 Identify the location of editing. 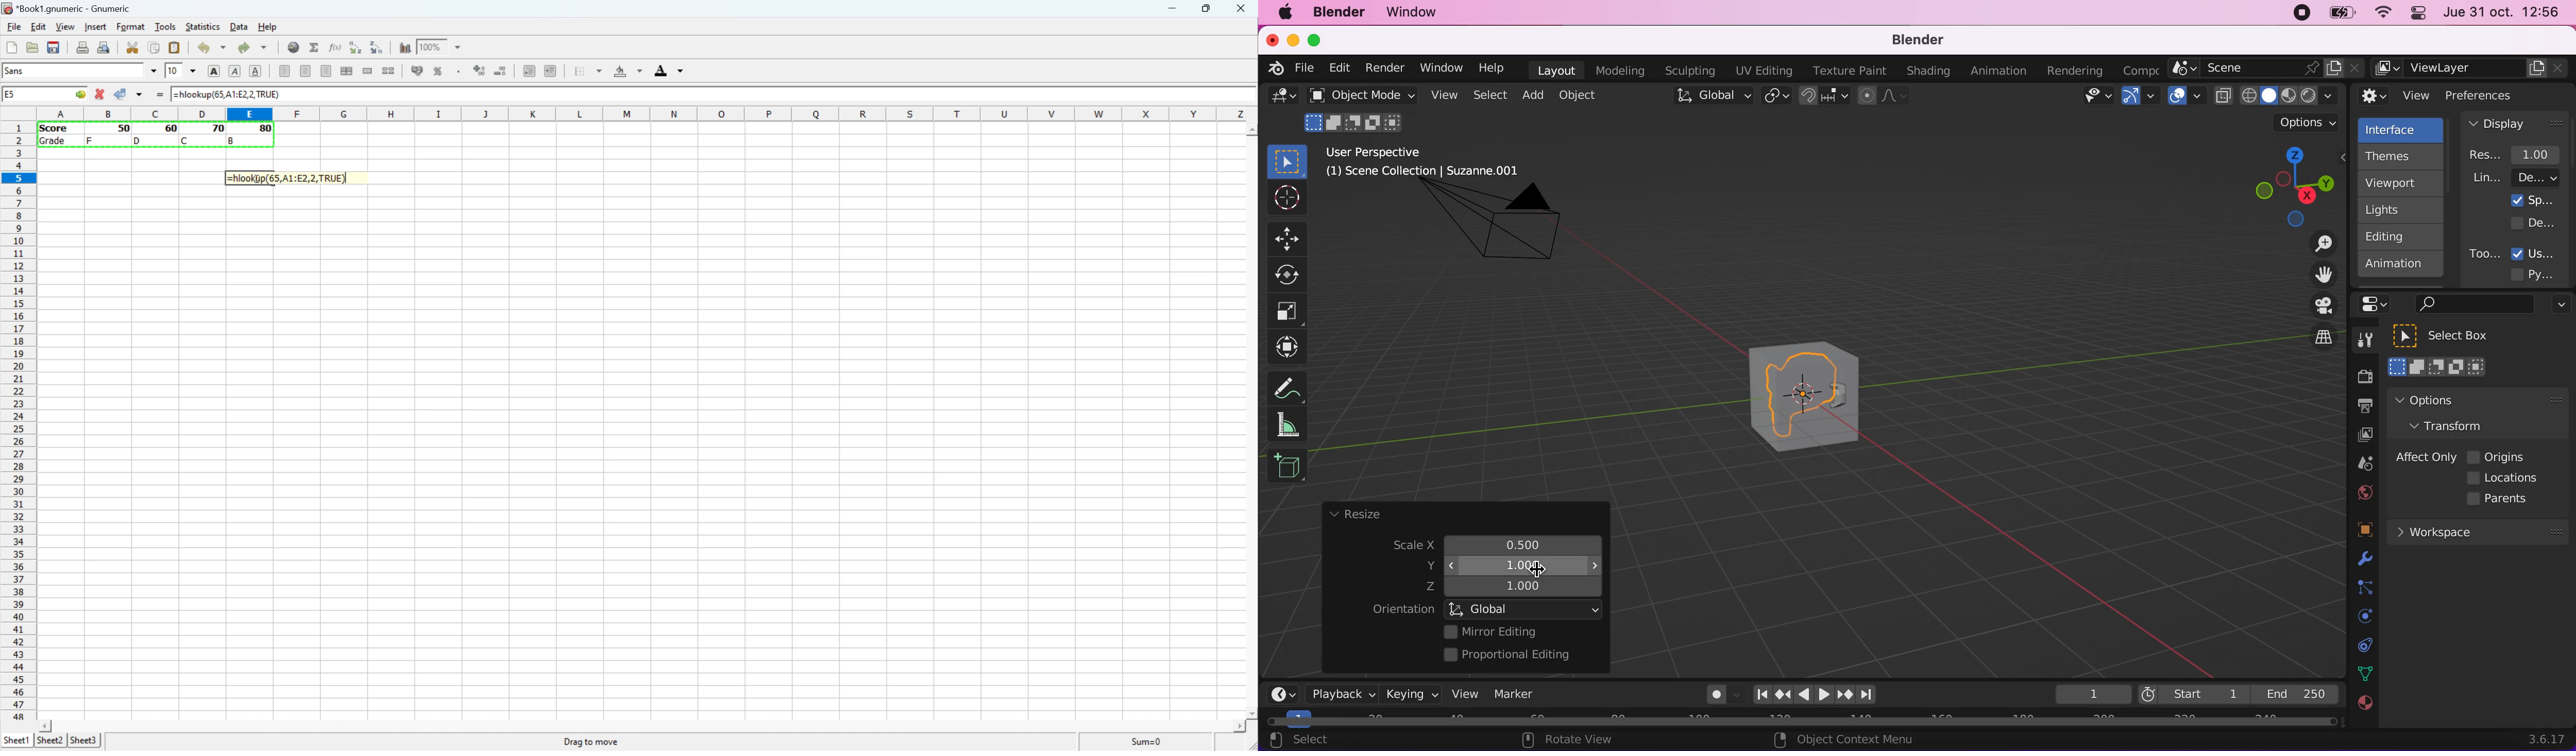
(2396, 236).